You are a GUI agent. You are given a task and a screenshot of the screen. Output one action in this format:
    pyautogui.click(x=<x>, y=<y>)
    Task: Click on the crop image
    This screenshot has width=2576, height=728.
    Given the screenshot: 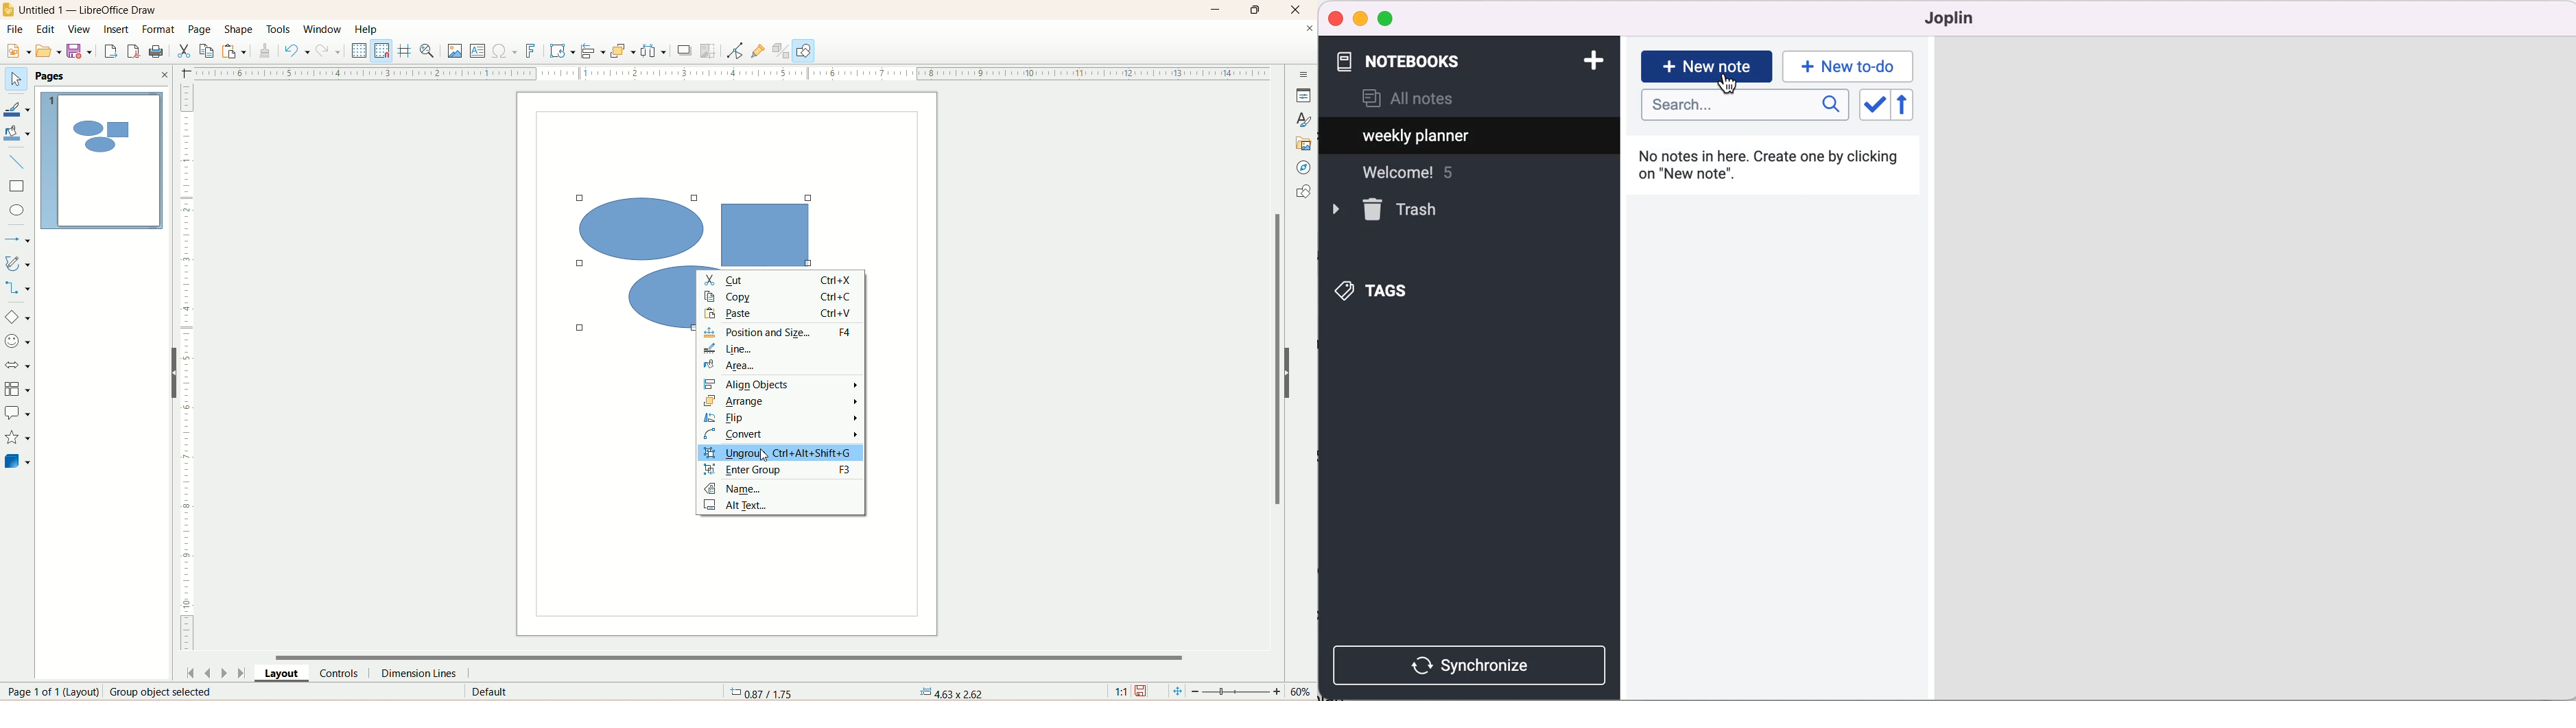 What is the action you would take?
    pyautogui.click(x=709, y=51)
    